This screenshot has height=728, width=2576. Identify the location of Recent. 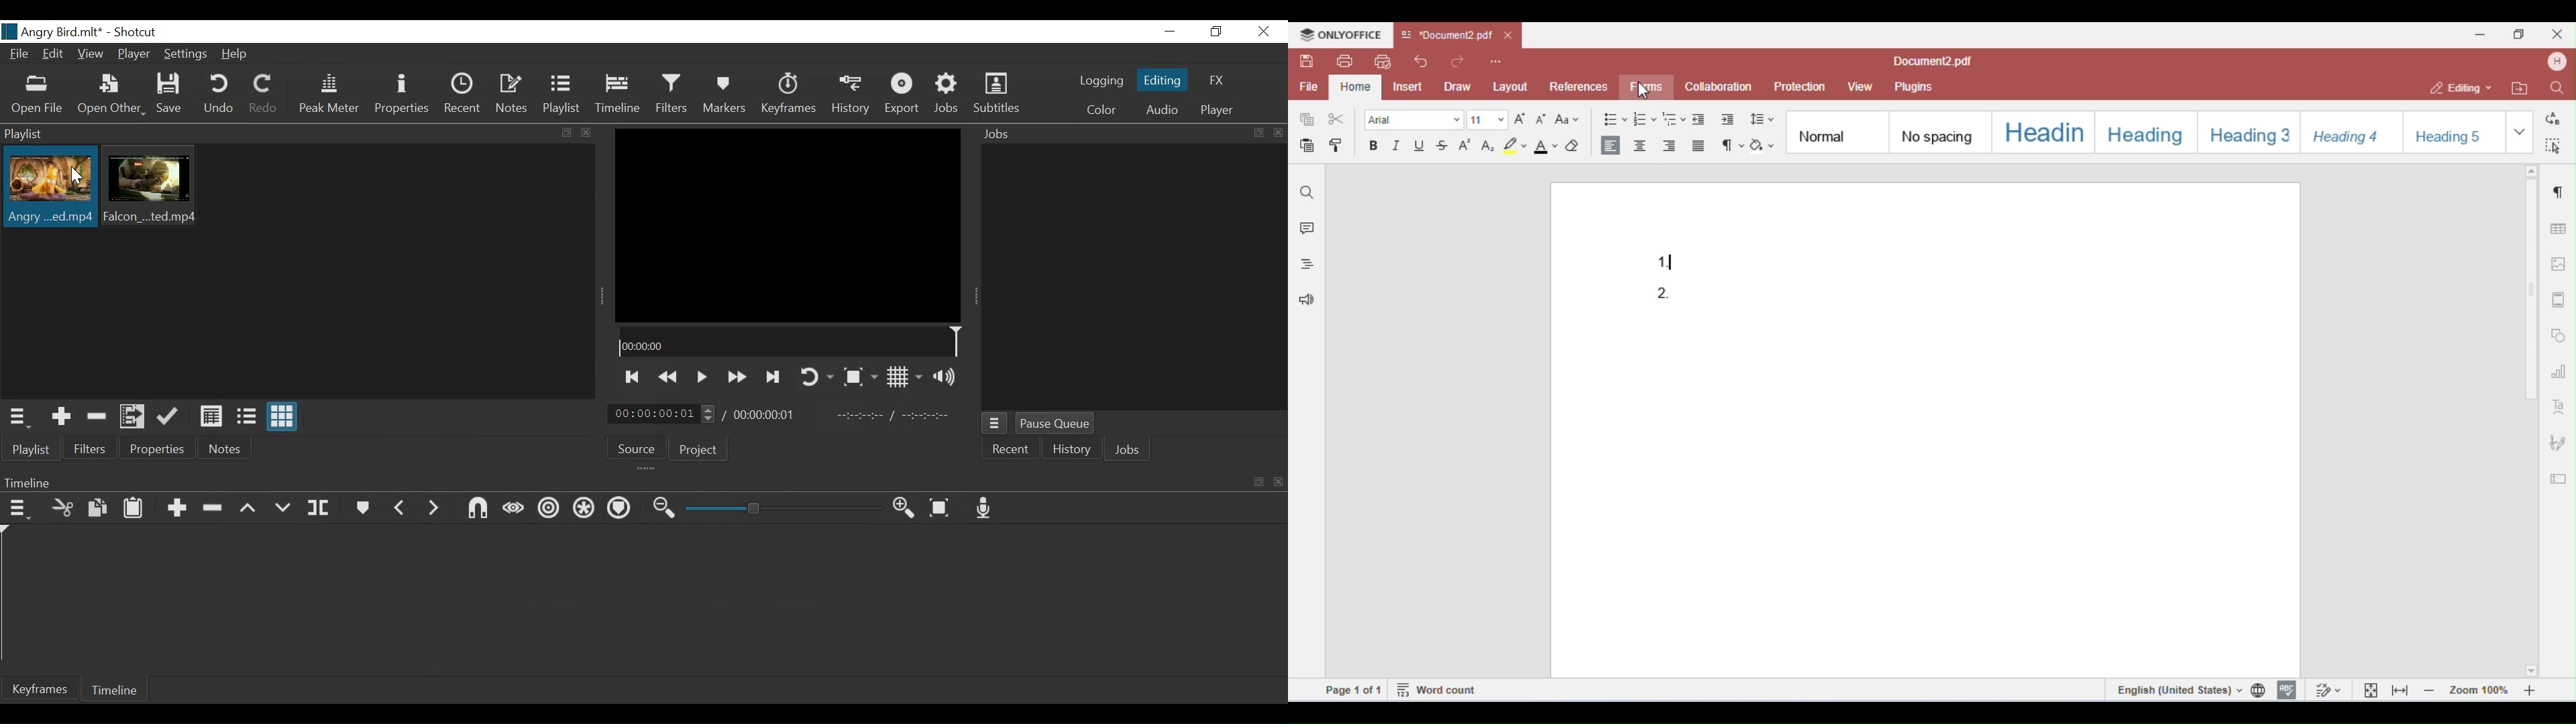
(1010, 450).